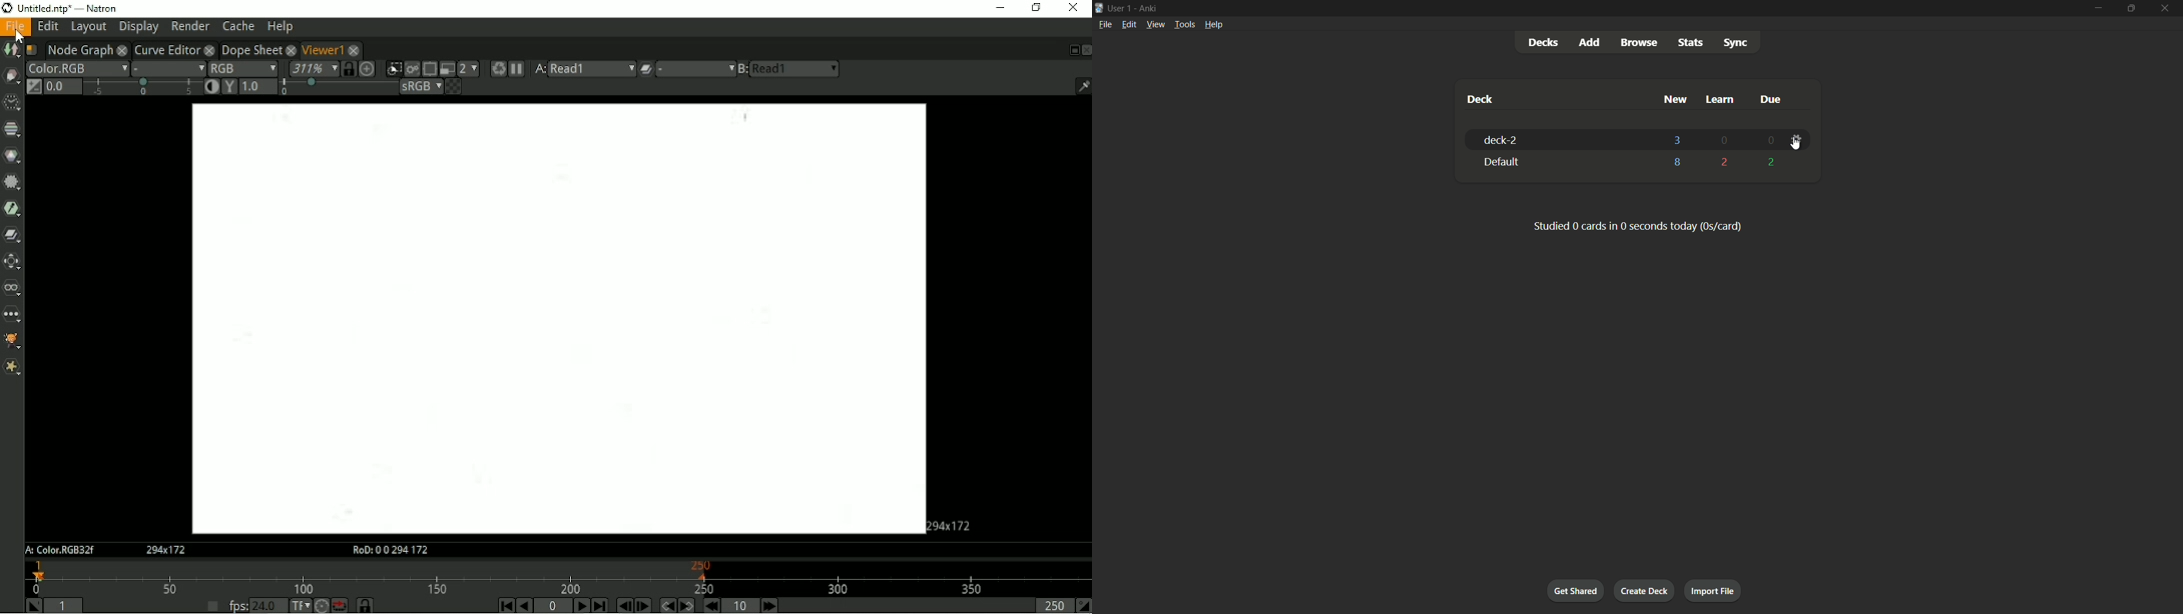 The image size is (2184, 616). What do you see at coordinates (1099, 7) in the screenshot?
I see `app icon` at bounding box center [1099, 7].